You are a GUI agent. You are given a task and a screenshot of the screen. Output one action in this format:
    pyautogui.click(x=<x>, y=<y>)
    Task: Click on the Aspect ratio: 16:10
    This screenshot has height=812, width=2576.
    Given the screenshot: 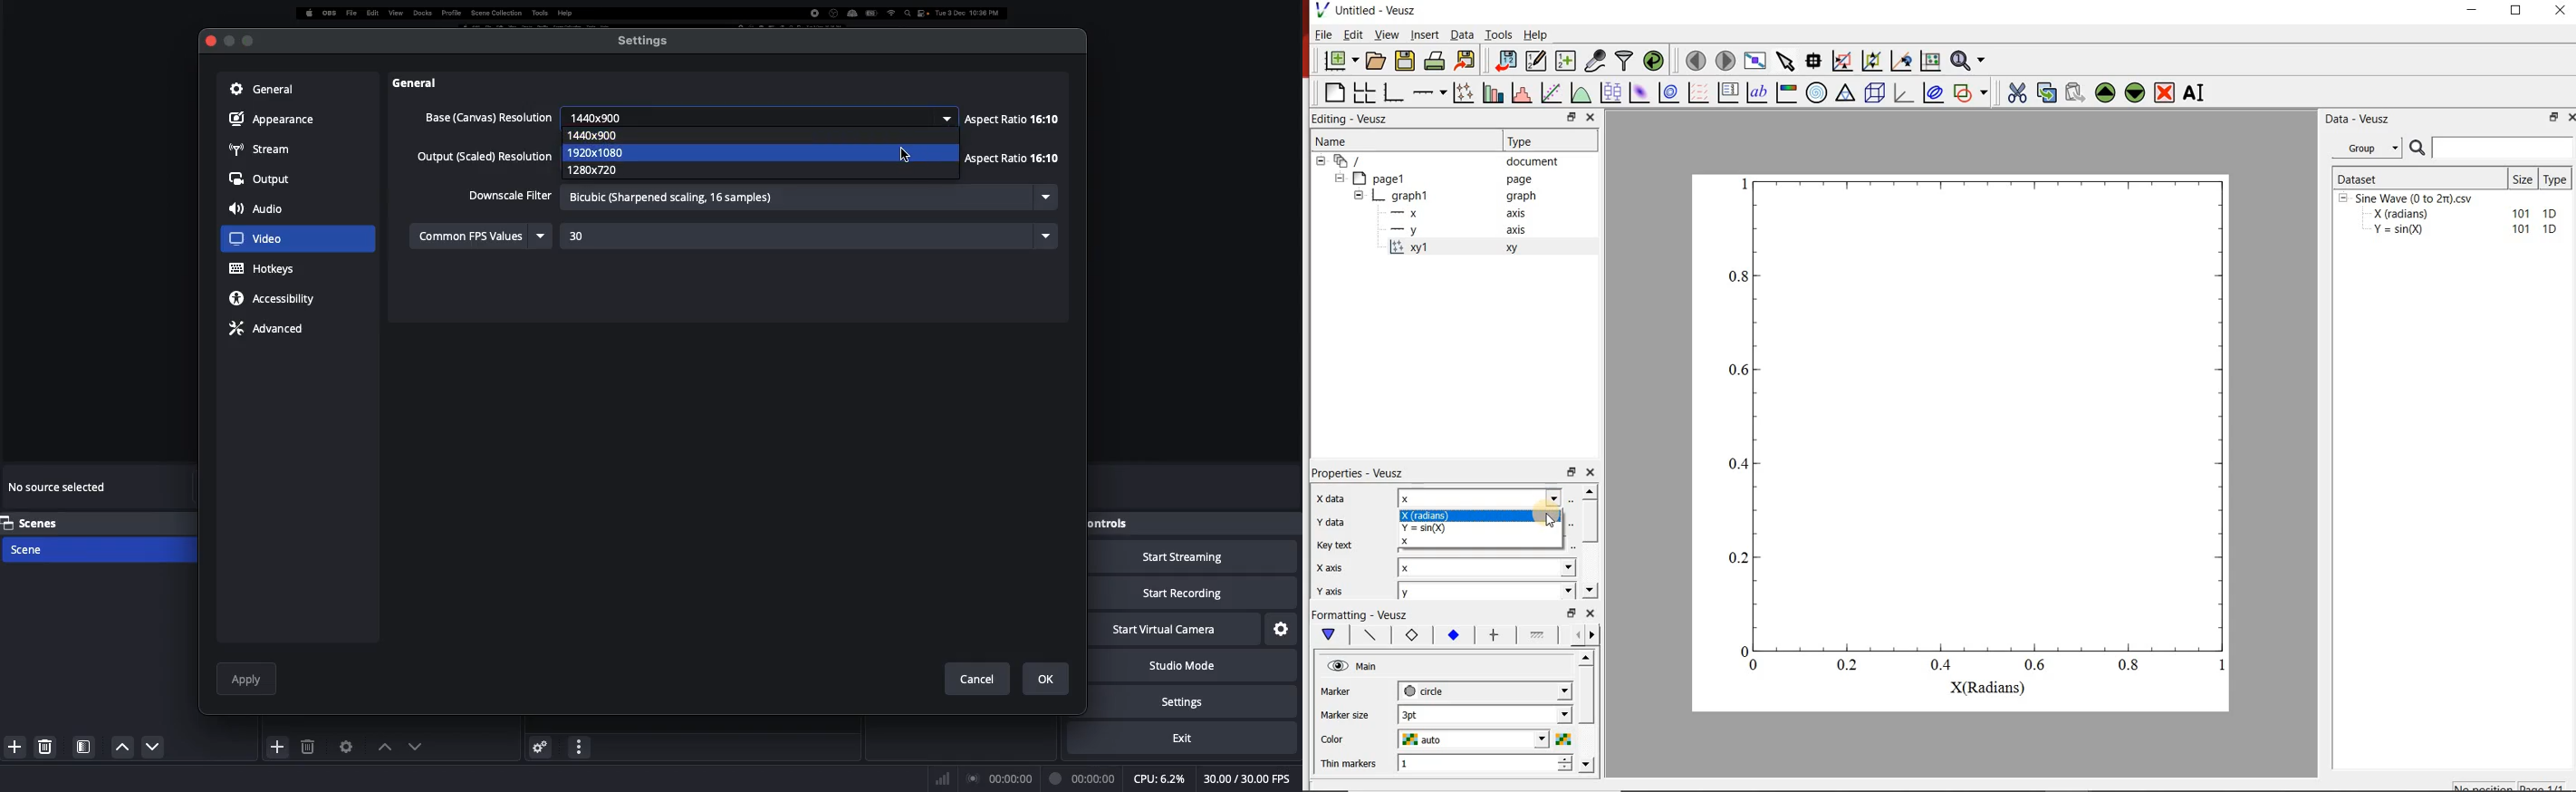 What is the action you would take?
    pyautogui.click(x=1014, y=139)
    